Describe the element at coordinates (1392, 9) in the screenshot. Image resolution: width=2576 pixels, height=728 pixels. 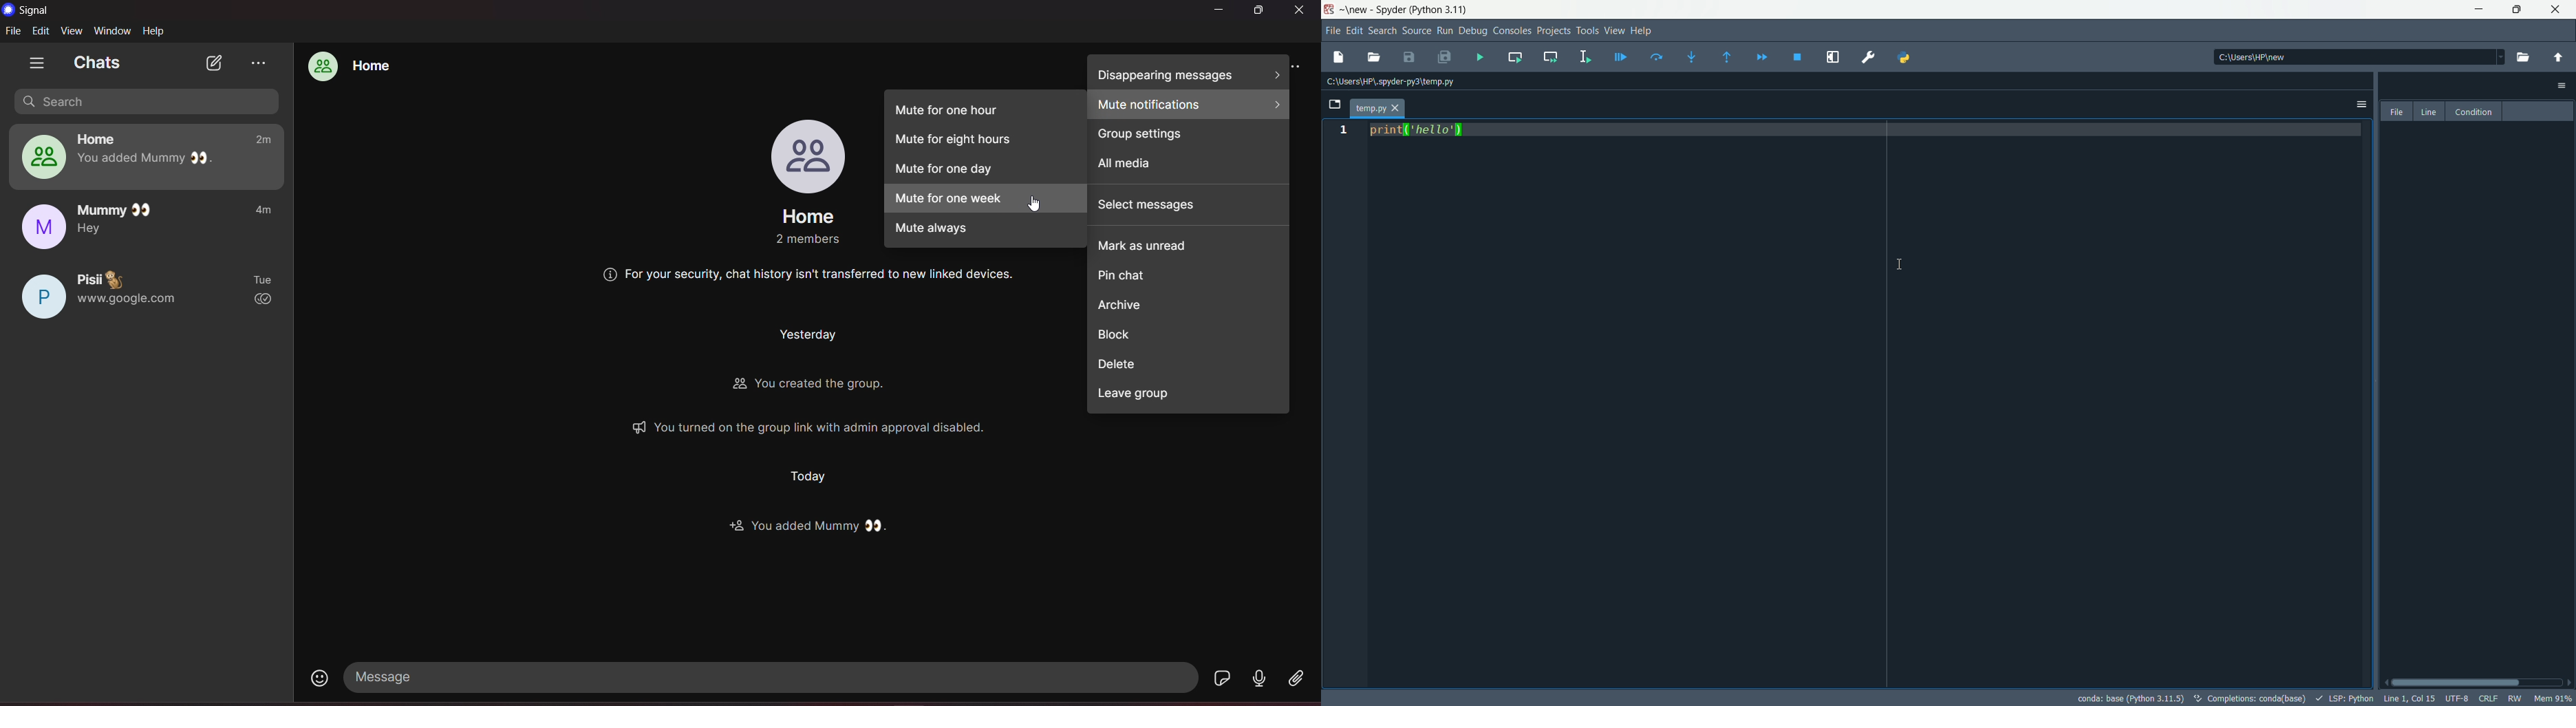
I see `Spyder` at that location.